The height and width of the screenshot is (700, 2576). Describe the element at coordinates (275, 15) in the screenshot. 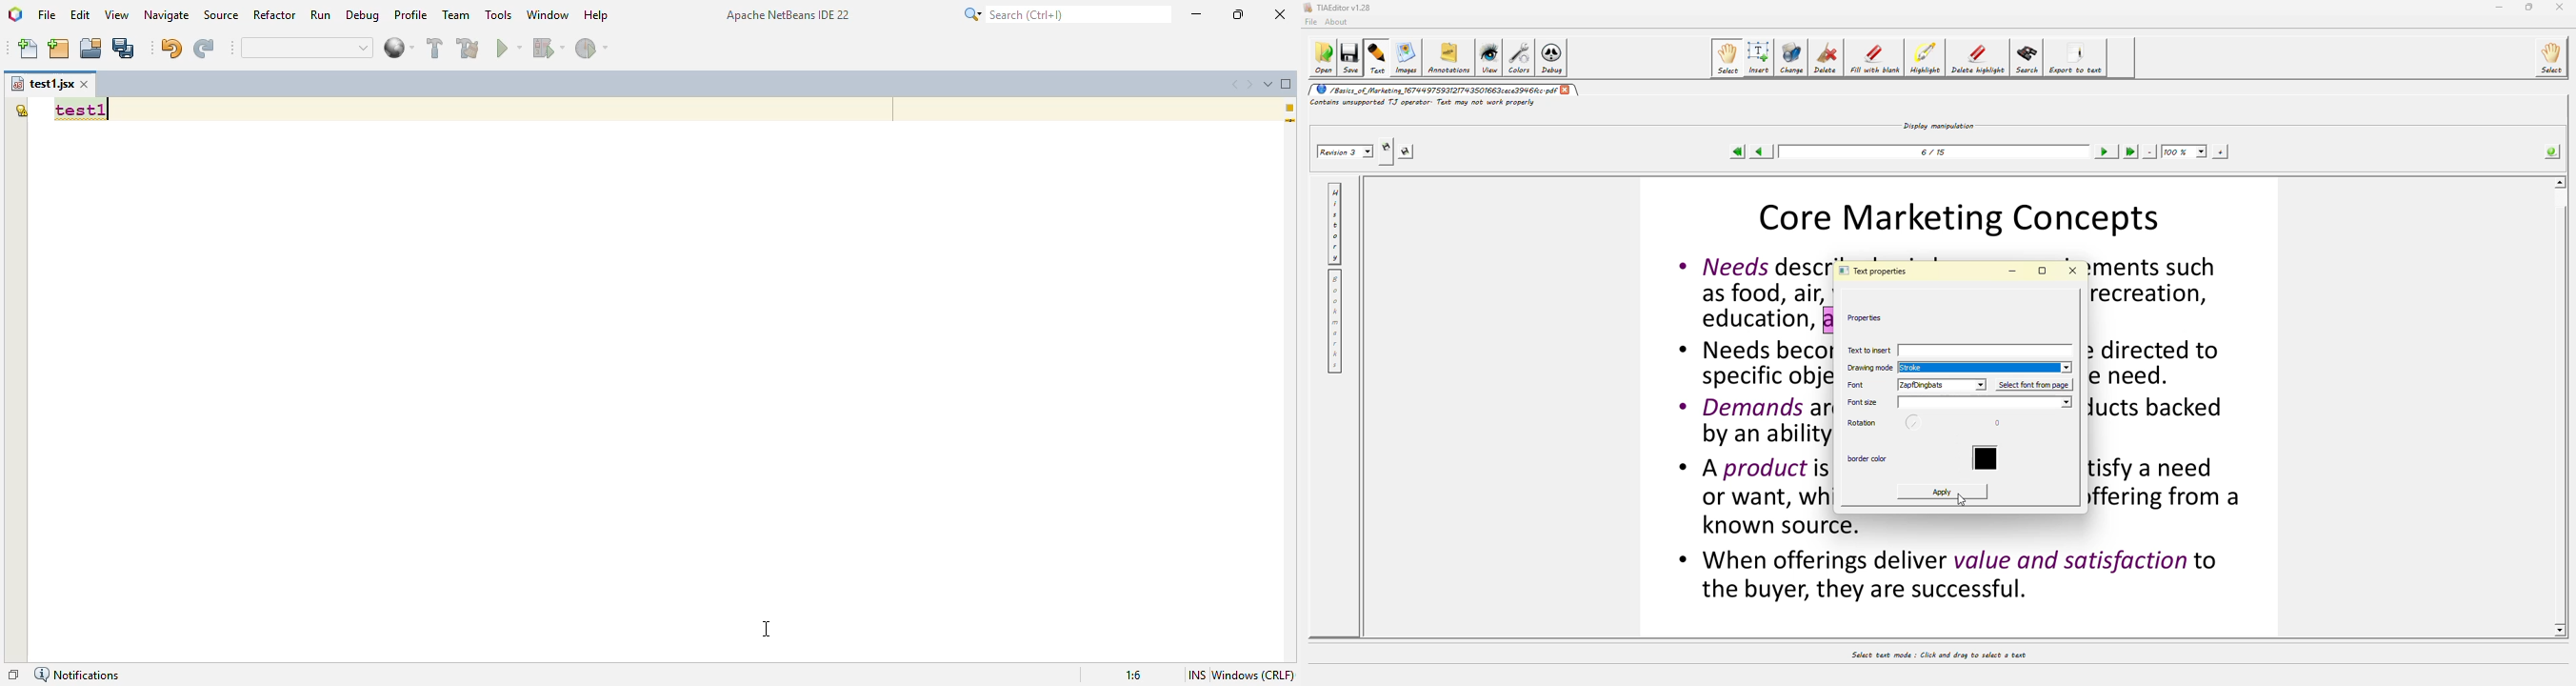

I see `refactor` at that location.